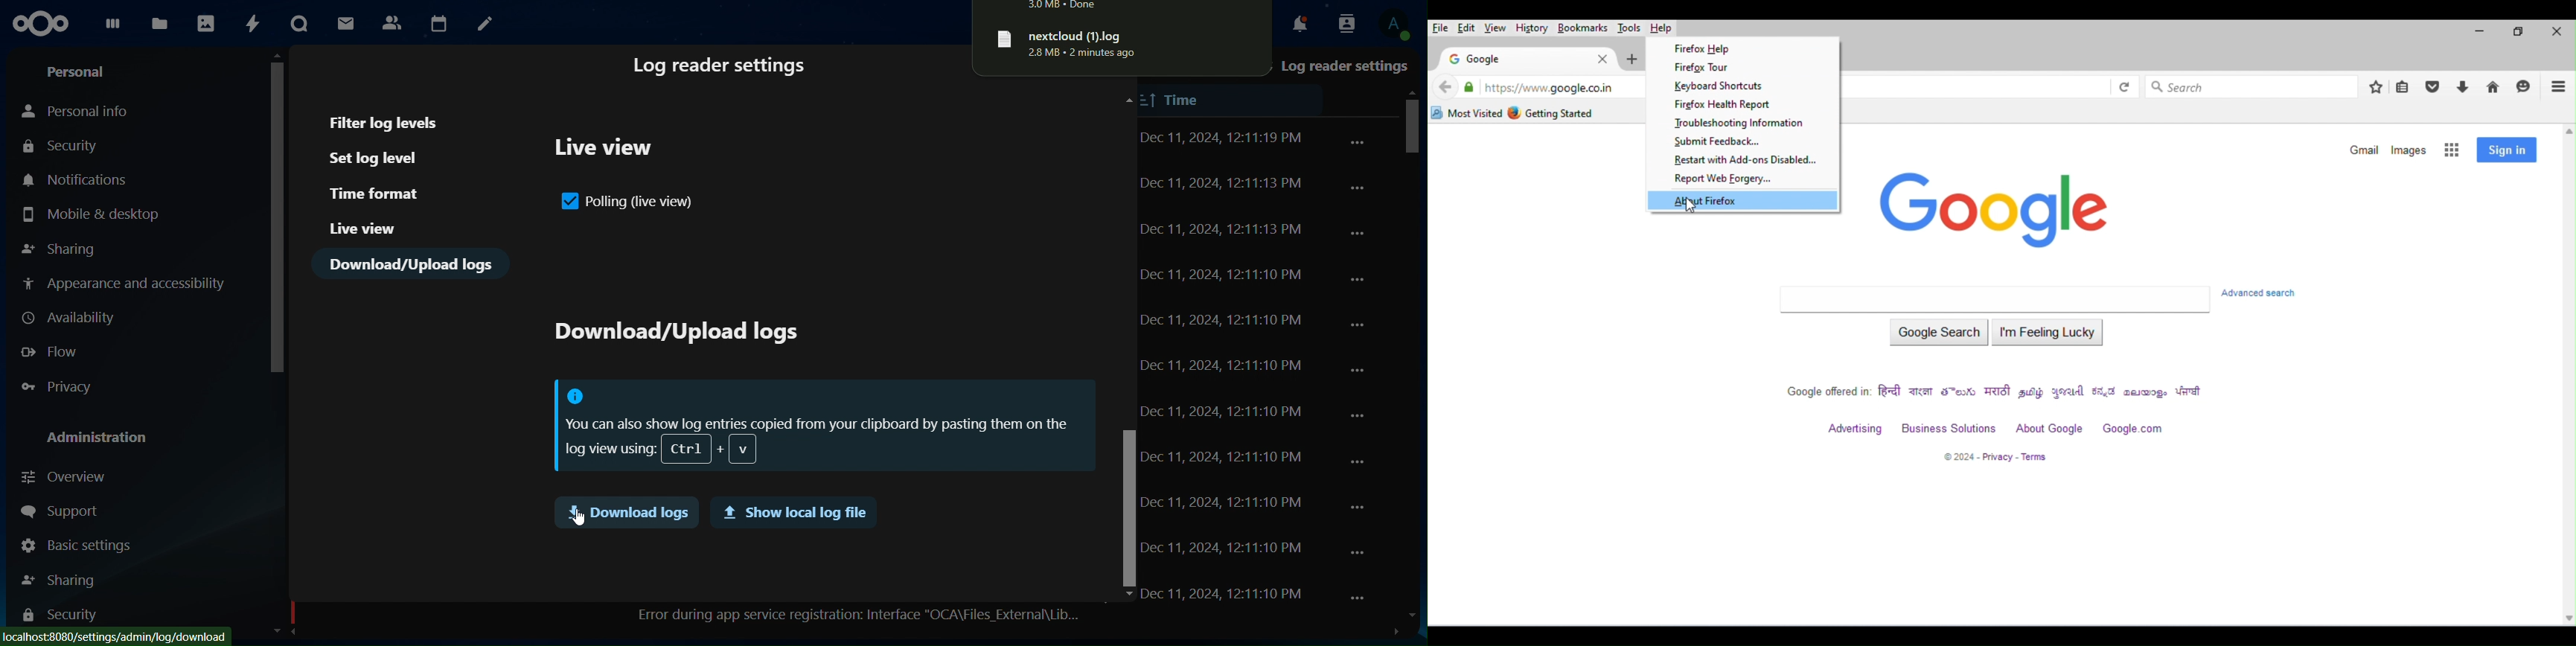 The image size is (2576, 672). What do you see at coordinates (1342, 22) in the screenshot?
I see `search contacts` at bounding box center [1342, 22].